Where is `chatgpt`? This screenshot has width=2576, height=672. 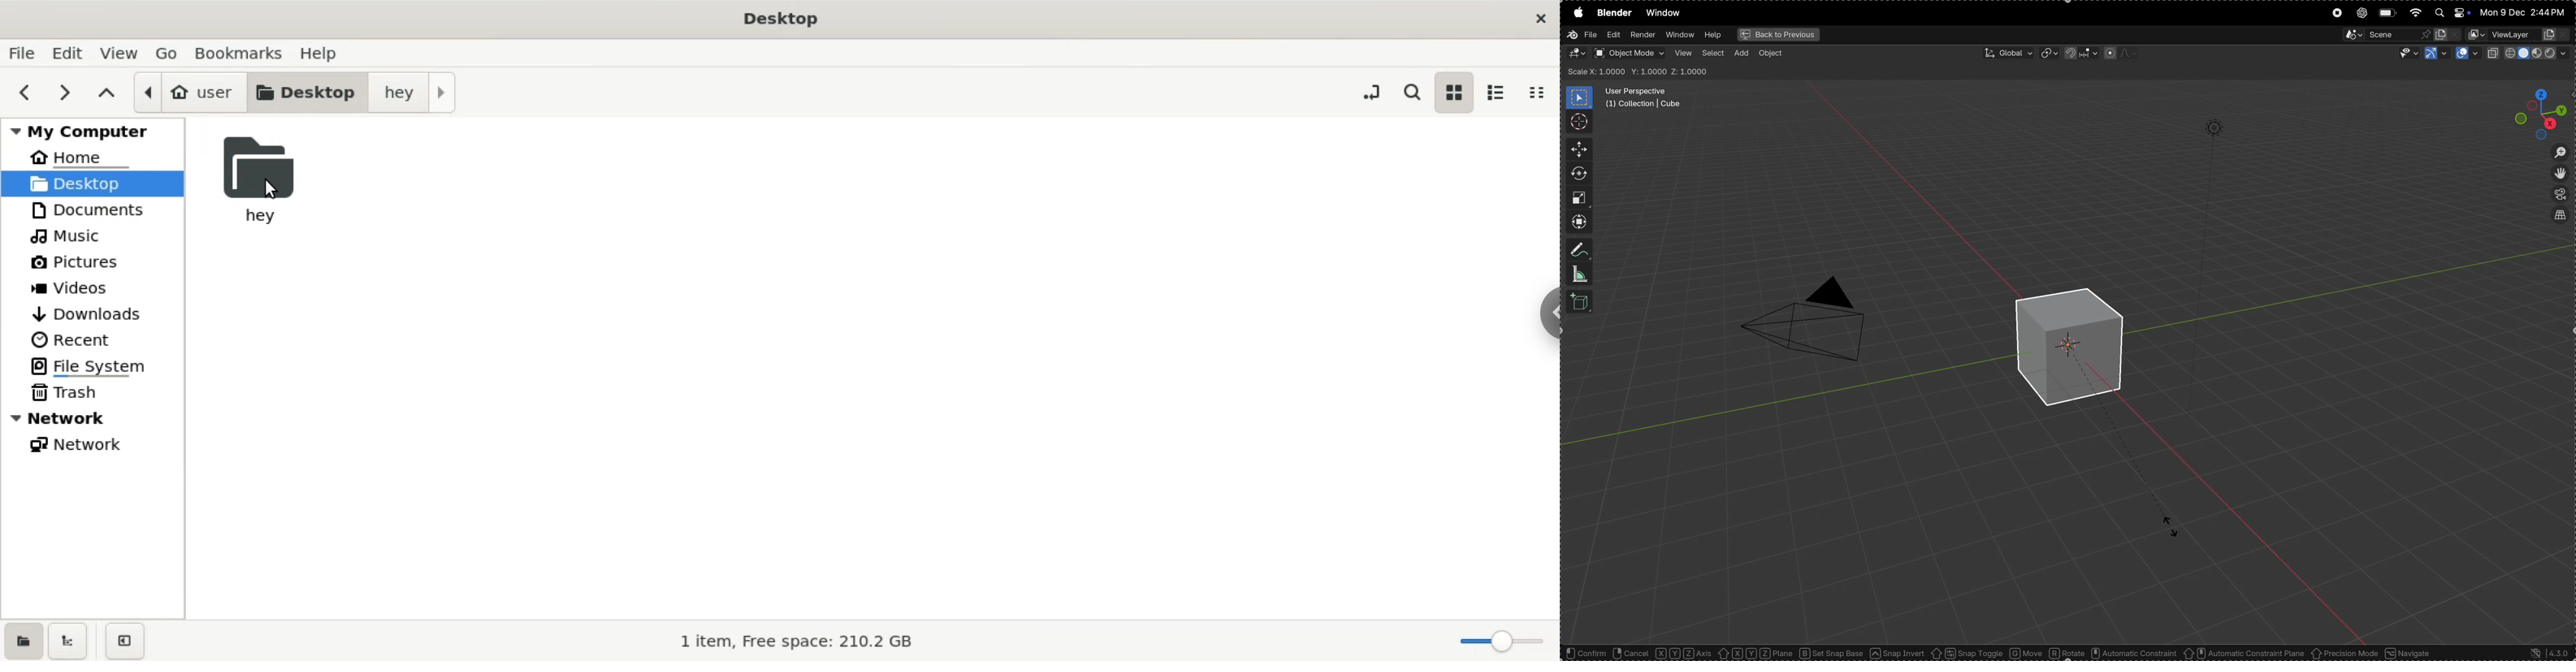 chatgpt is located at coordinates (2362, 13).